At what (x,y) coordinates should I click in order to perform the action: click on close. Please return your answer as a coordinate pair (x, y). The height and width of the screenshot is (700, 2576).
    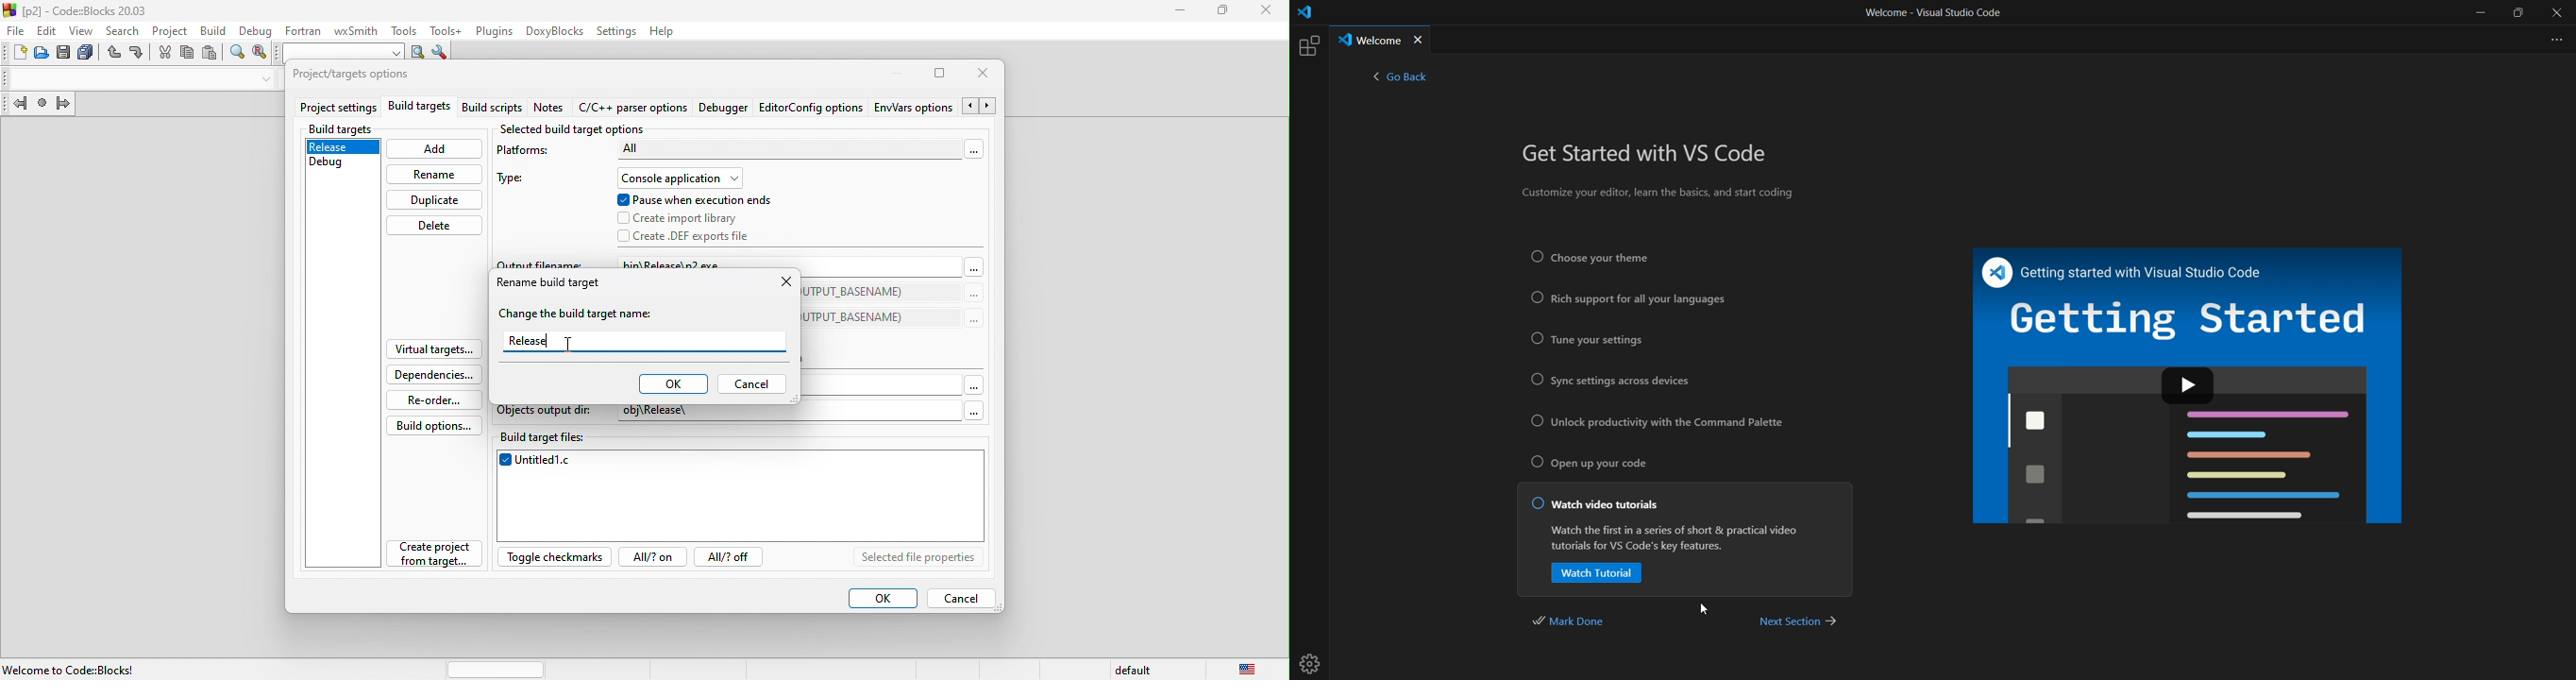
    Looking at the image, I should click on (988, 75).